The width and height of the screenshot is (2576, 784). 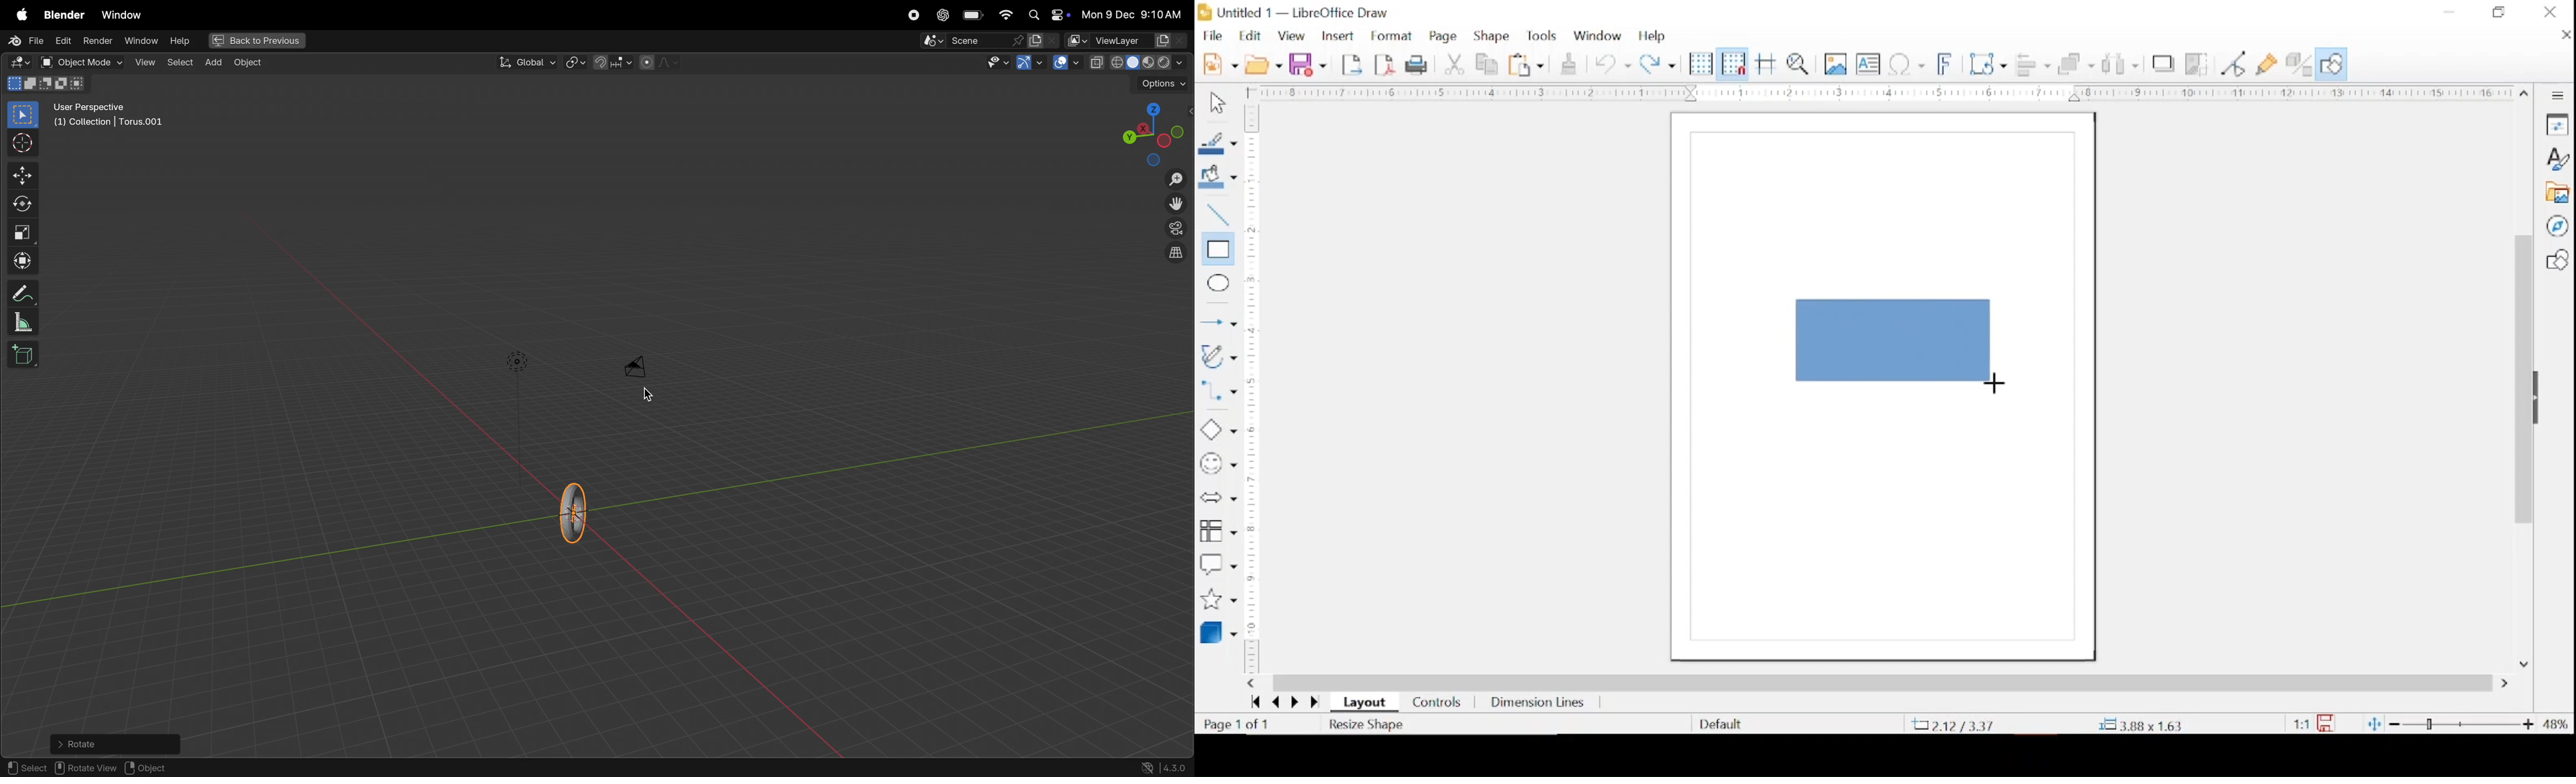 What do you see at coordinates (1877, 92) in the screenshot?
I see `margin` at bounding box center [1877, 92].